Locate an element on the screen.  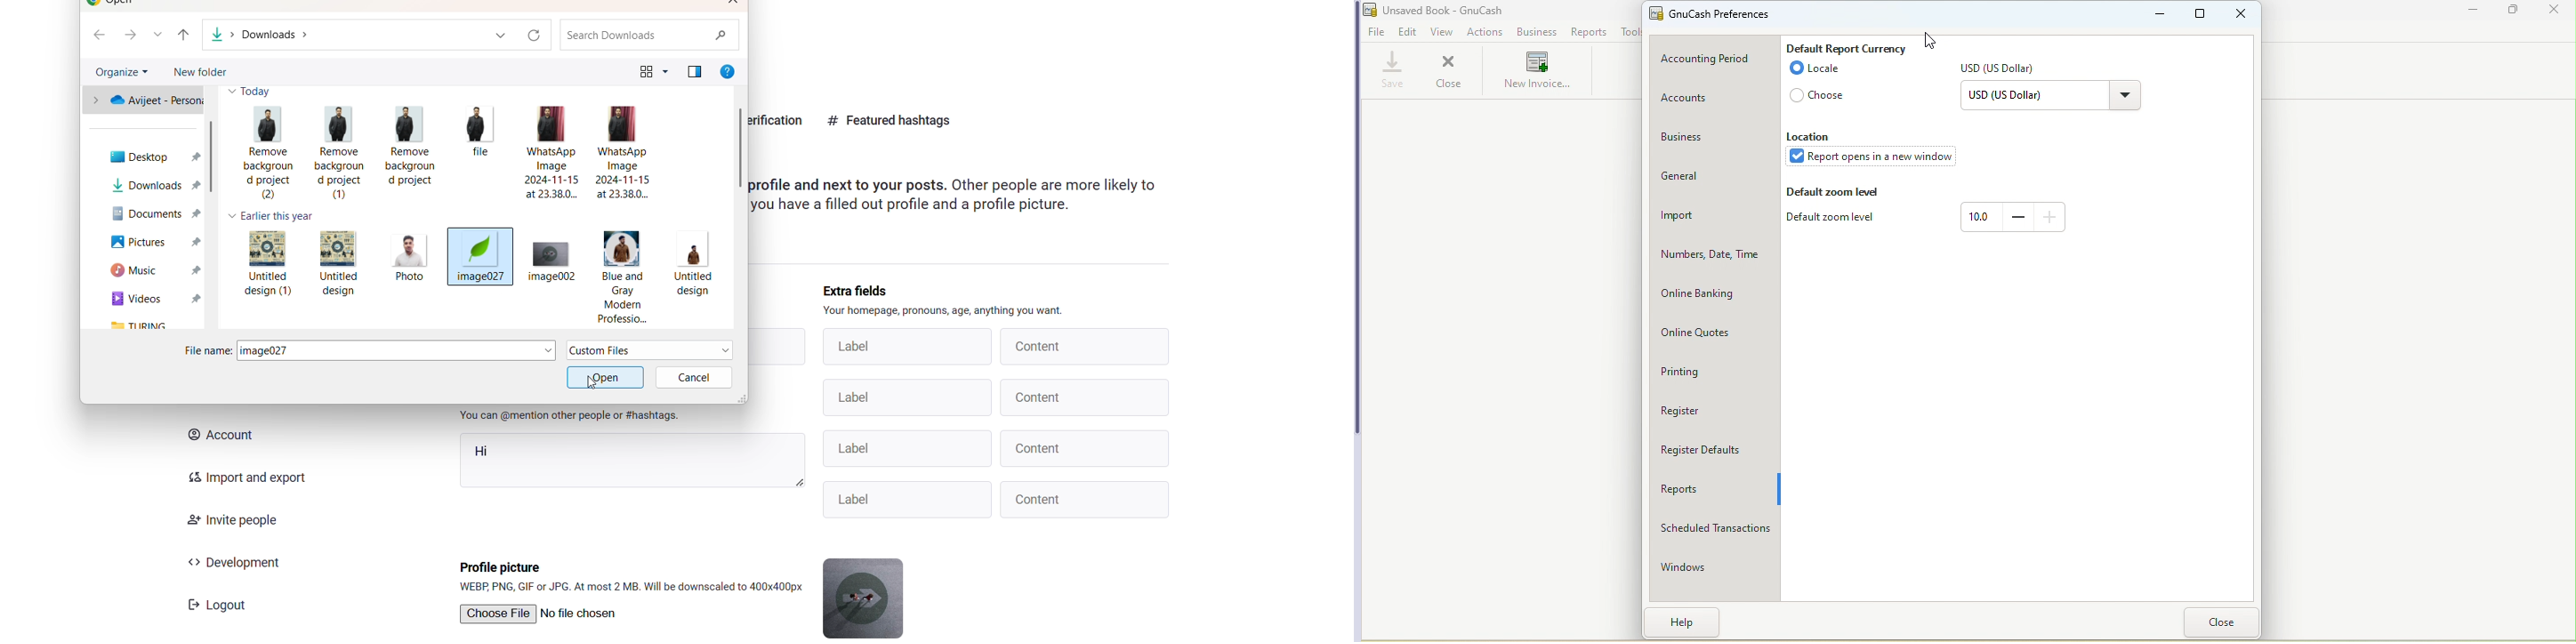
extra fields is located at coordinates (862, 291).